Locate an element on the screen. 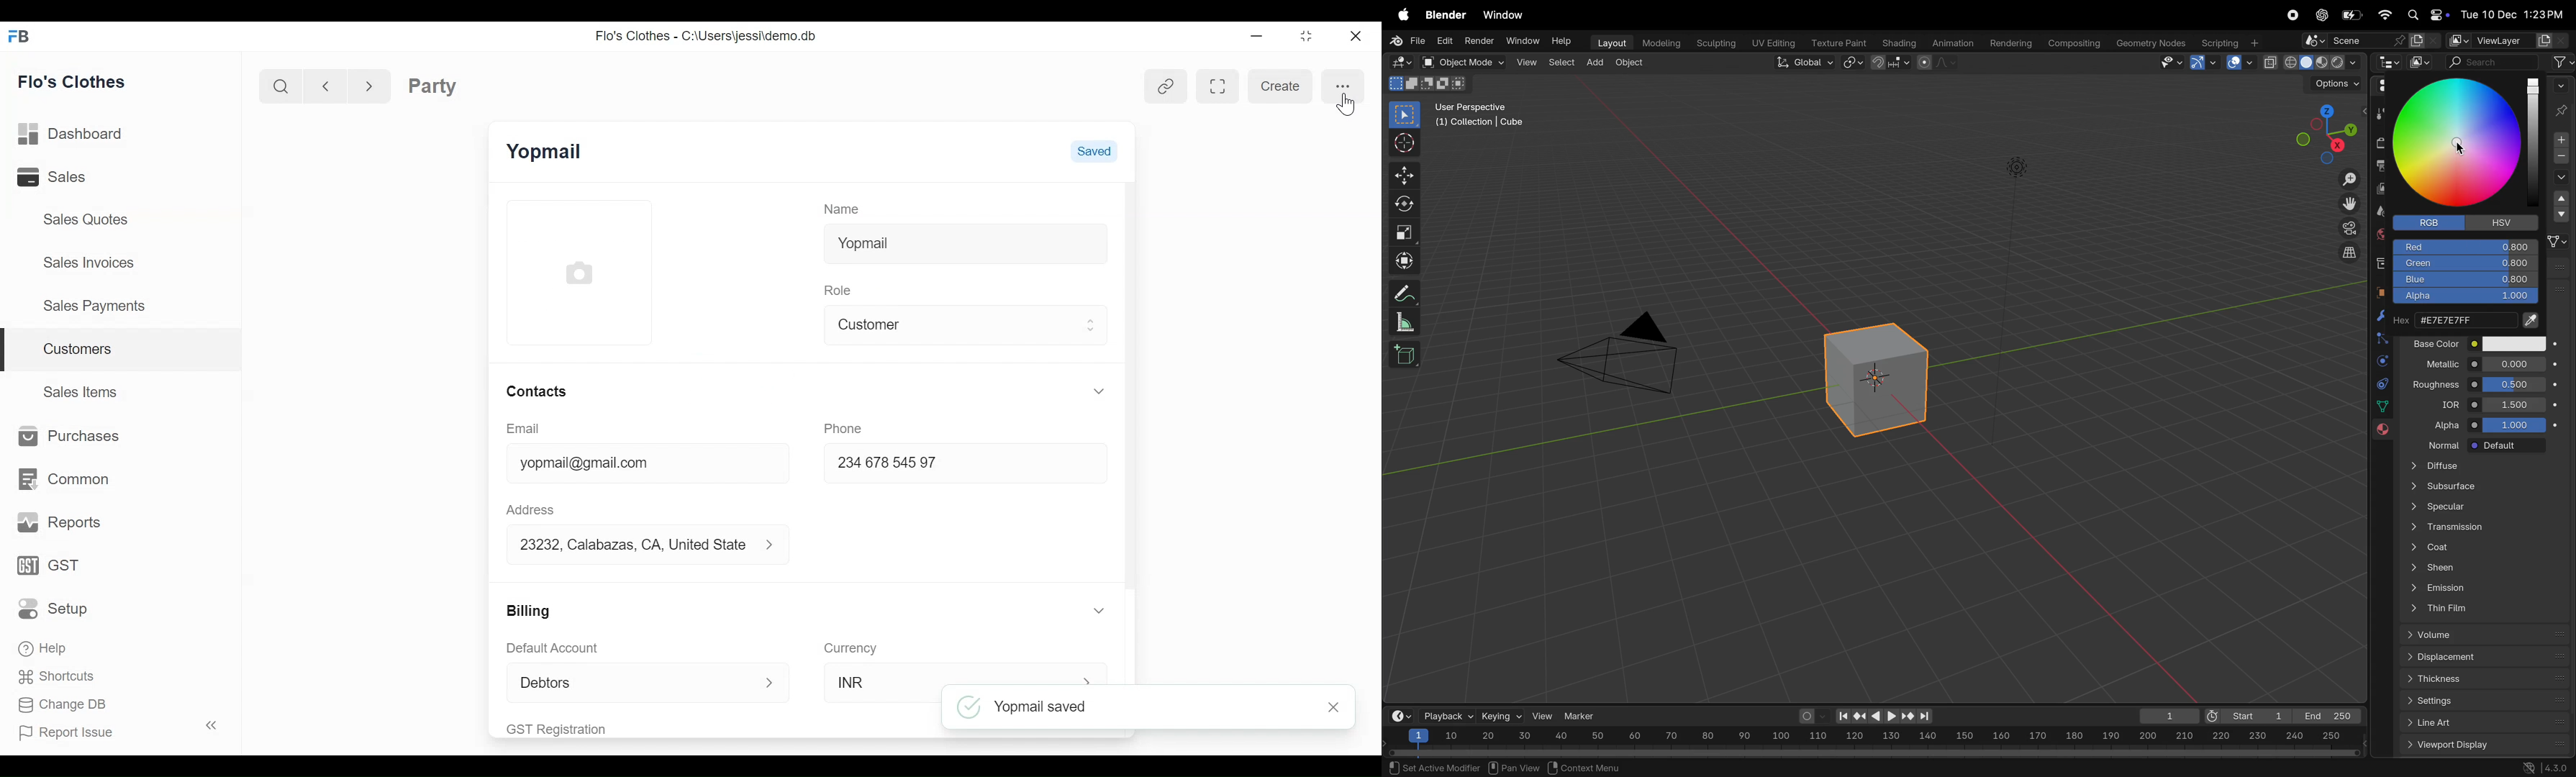  Yopmail is located at coordinates (546, 150).